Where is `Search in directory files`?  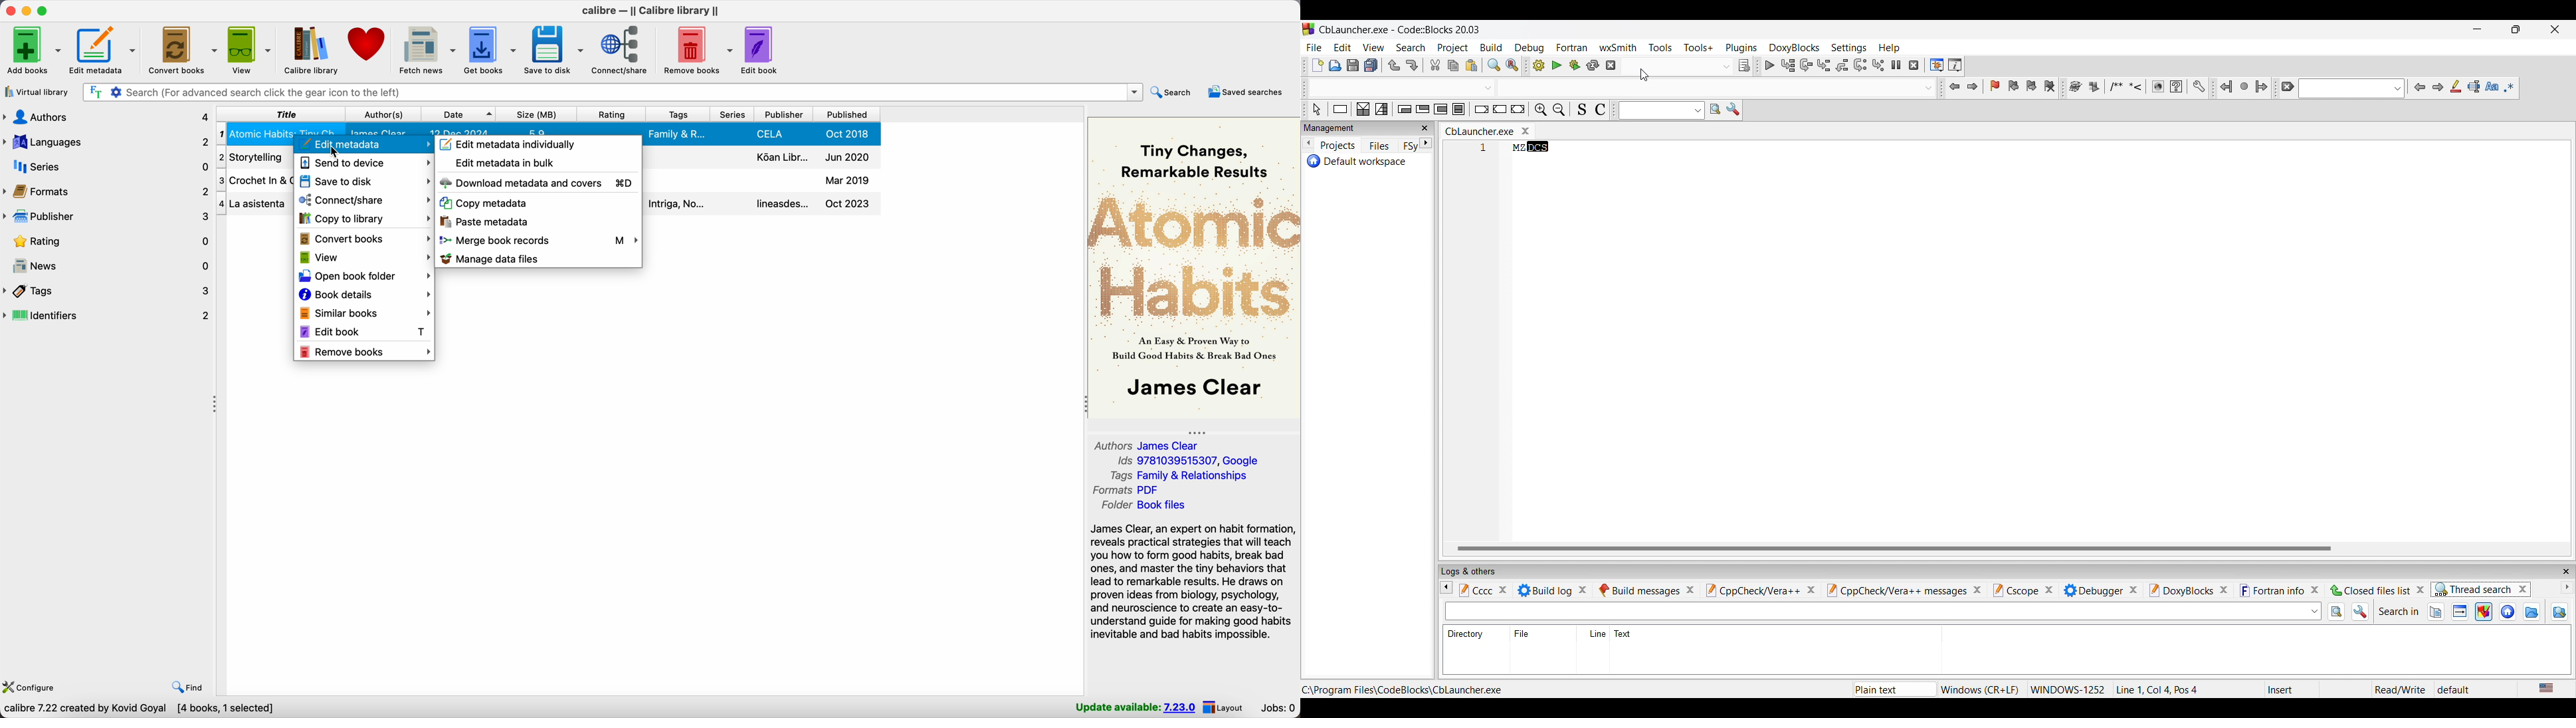
Search in directory files is located at coordinates (2532, 612).